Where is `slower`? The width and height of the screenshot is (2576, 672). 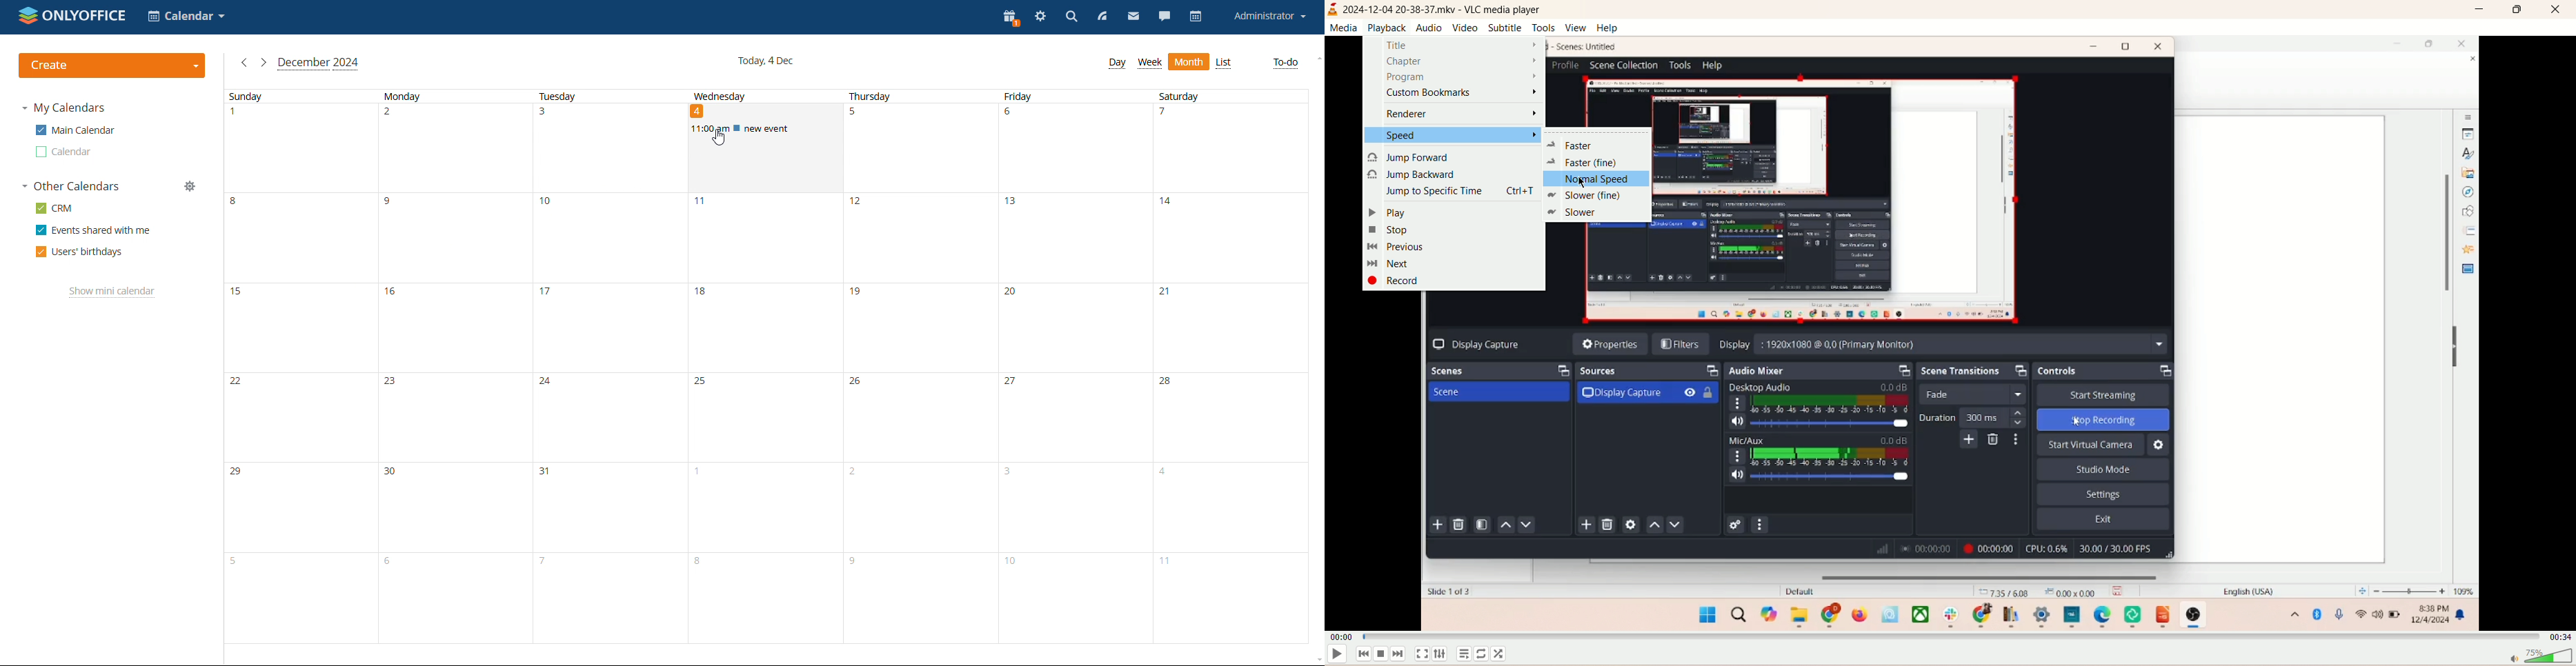 slower is located at coordinates (1572, 214).